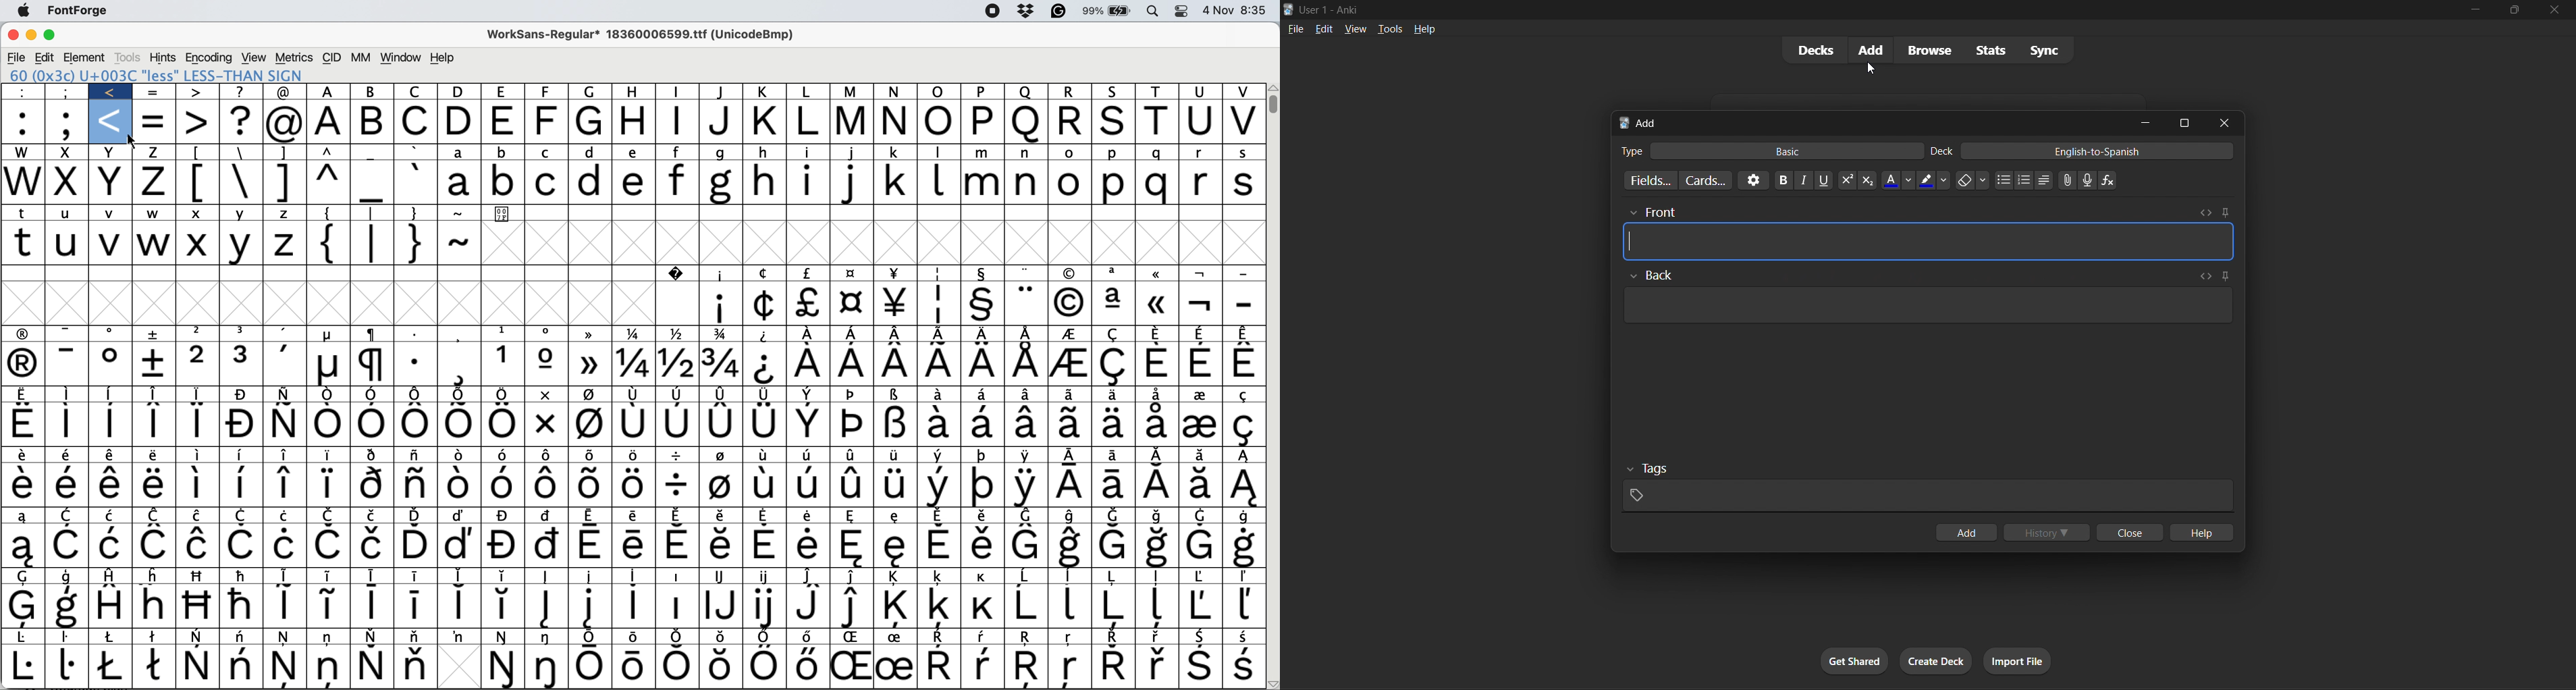  Describe the element at coordinates (1027, 363) in the screenshot. I see `Symbol` at that location.